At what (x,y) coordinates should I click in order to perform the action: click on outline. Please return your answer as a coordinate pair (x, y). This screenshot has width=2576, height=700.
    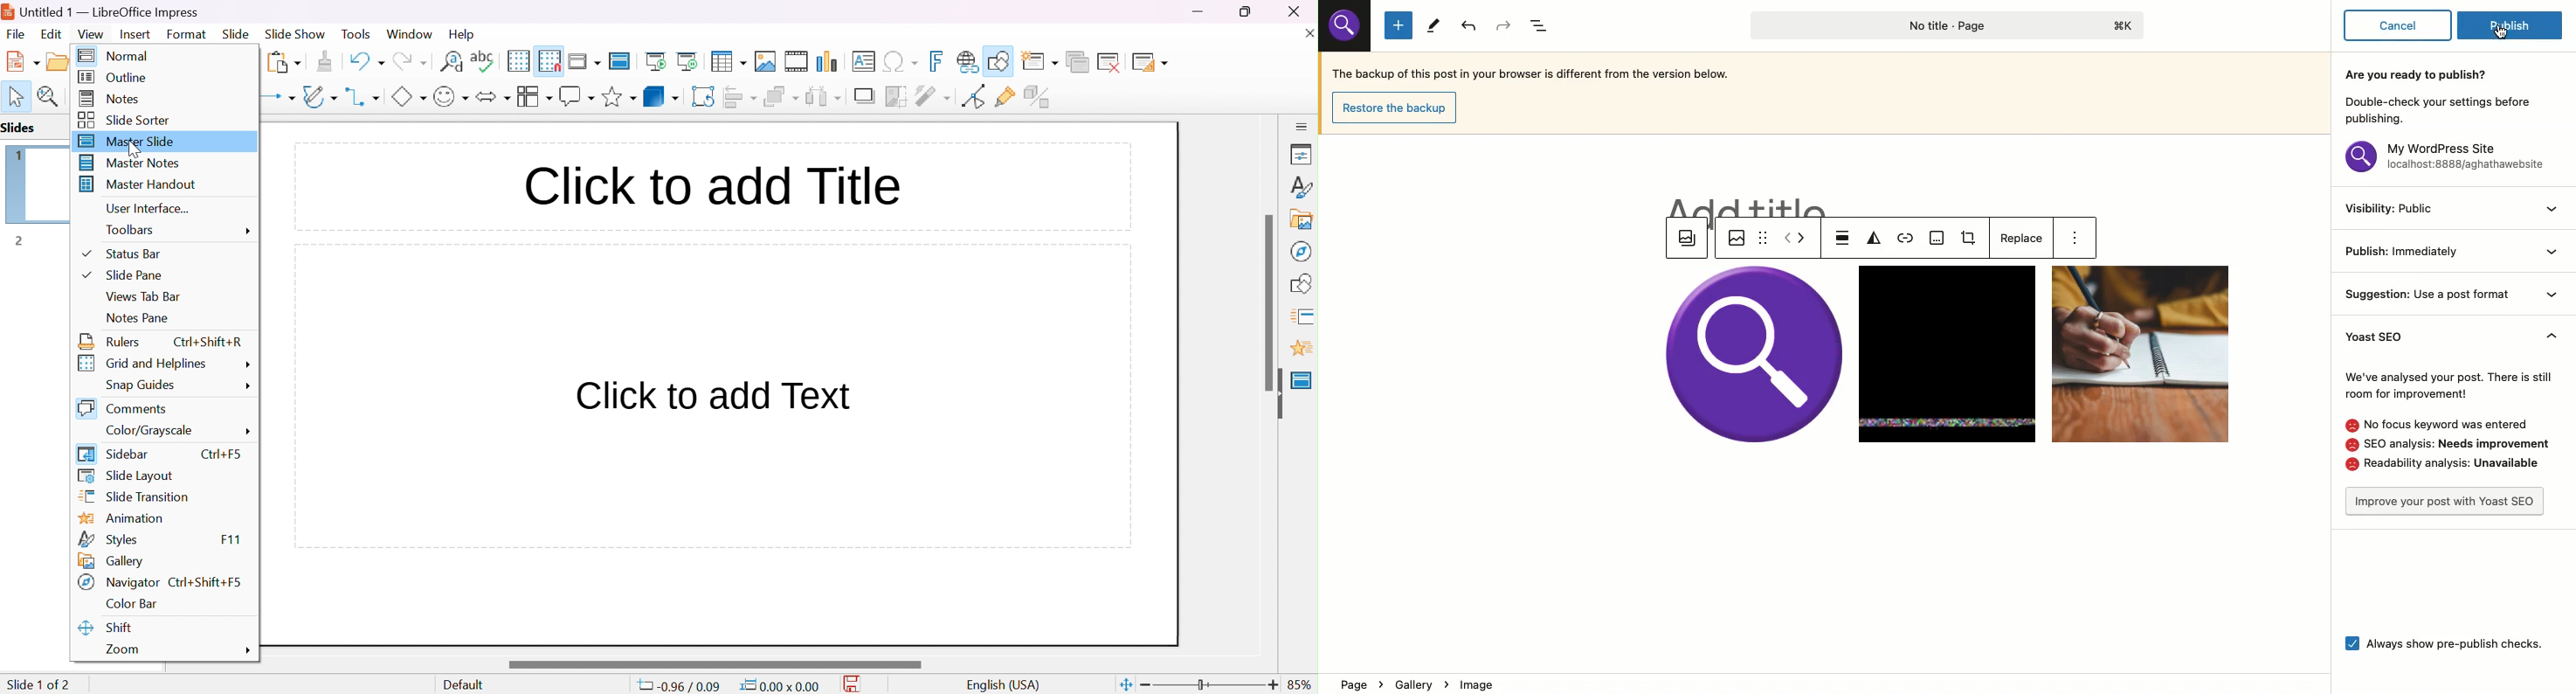
    Looking at the image, I should click on (111, 77).